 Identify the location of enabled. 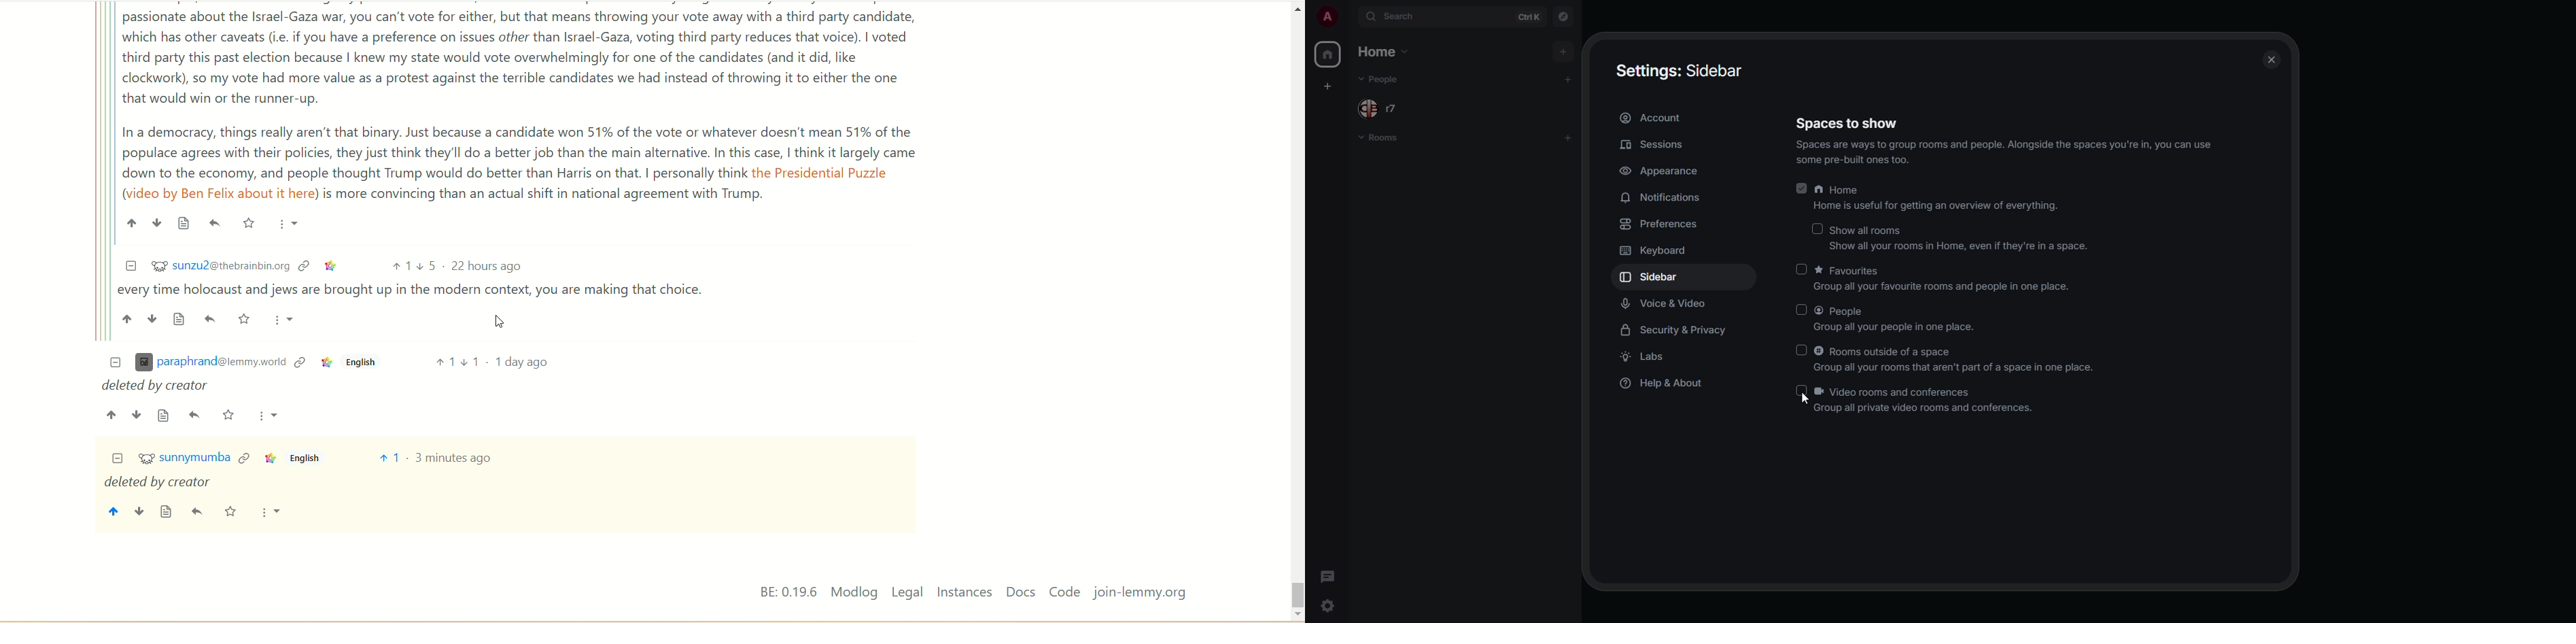
(1802, 189).